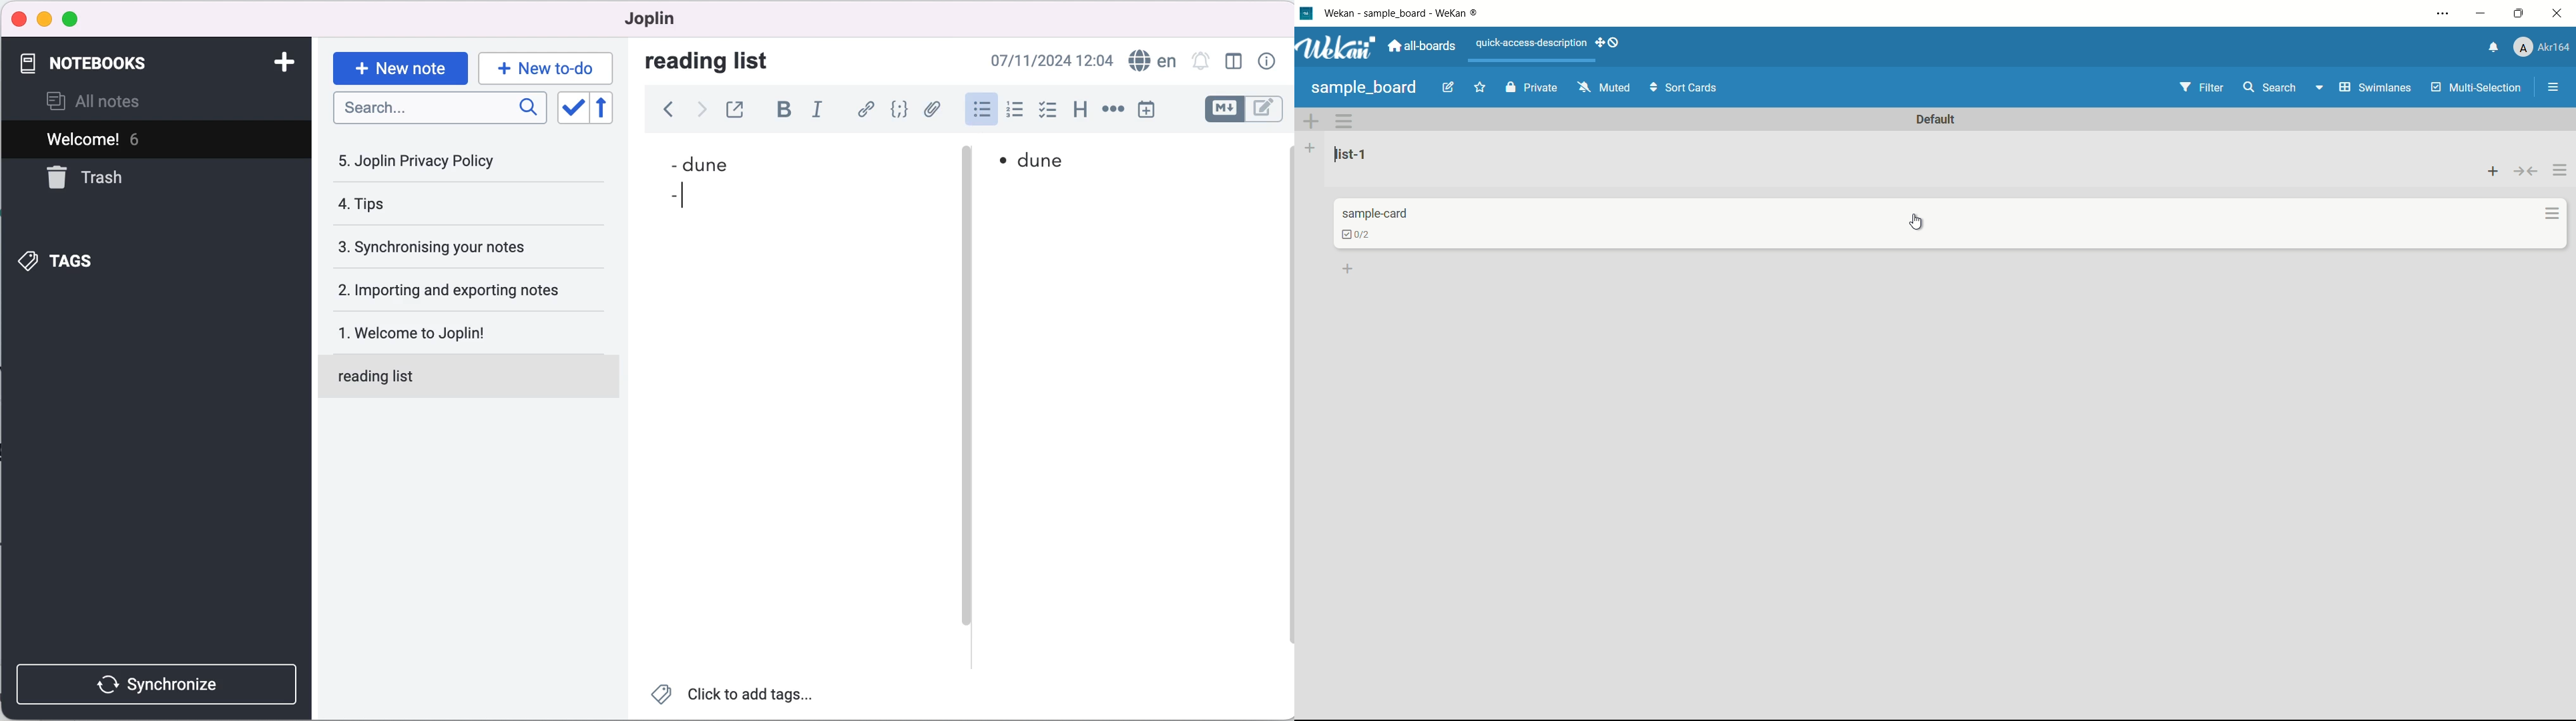 The height and width of the screenshot is (728, 2576). I want to click on bulleted list, so click(977, 112).